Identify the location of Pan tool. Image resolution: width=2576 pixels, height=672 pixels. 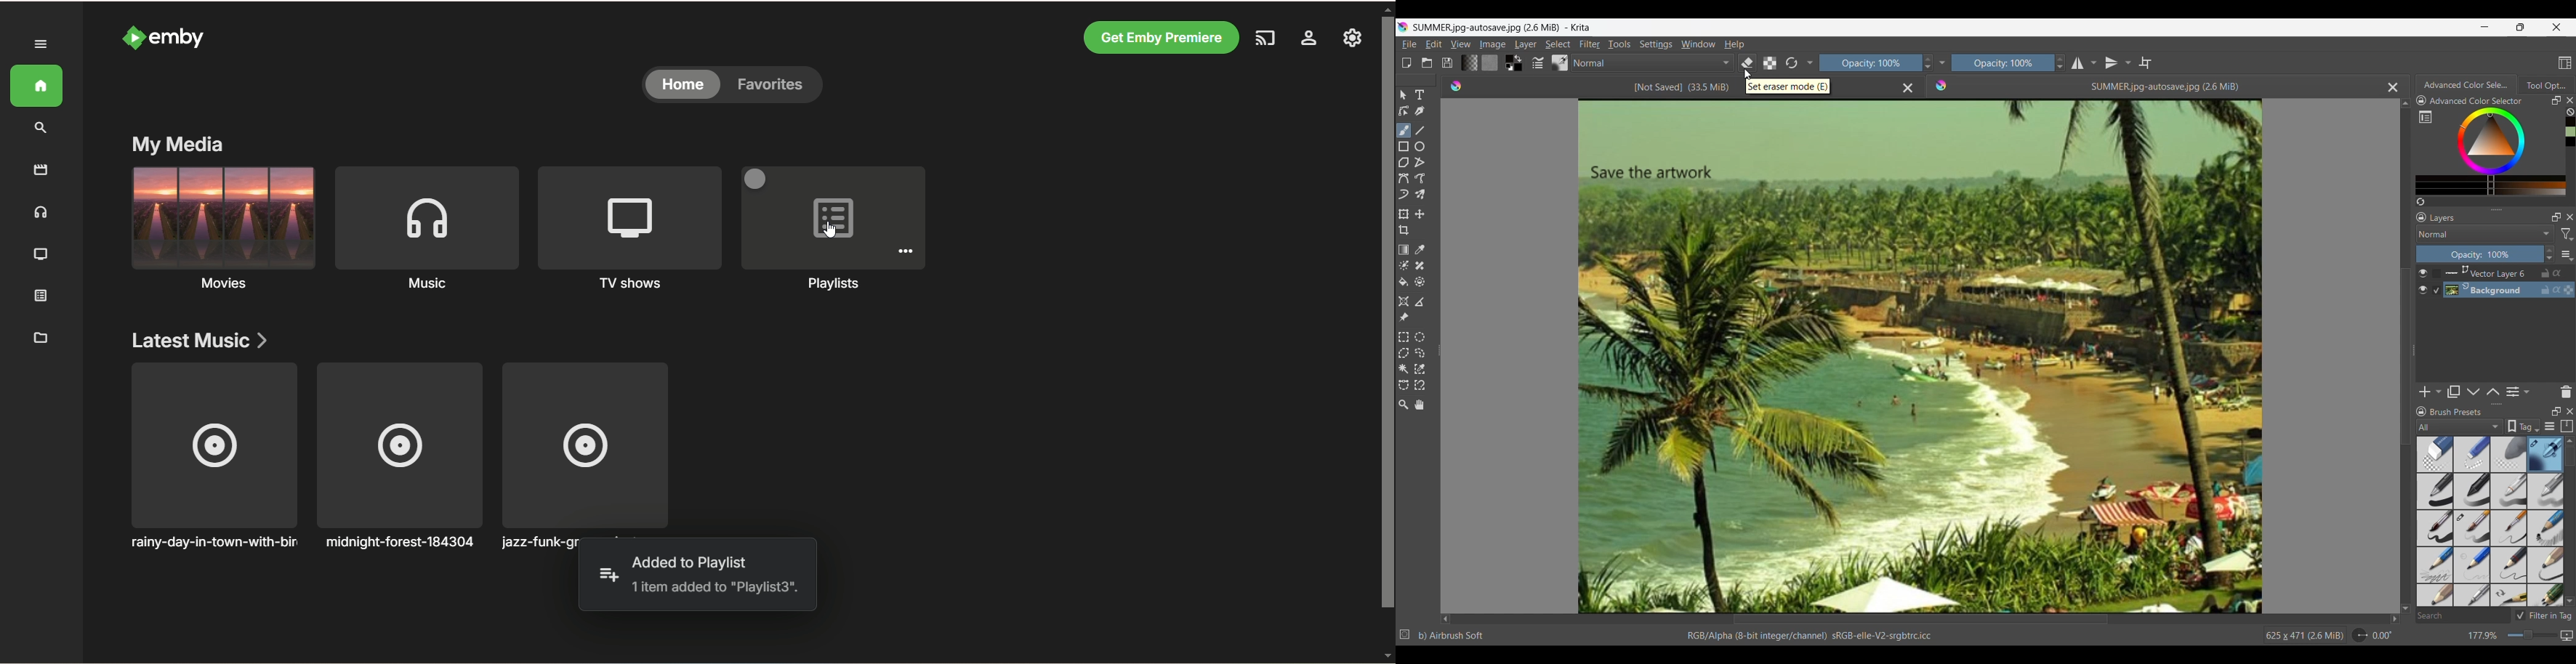
(1419, 405).